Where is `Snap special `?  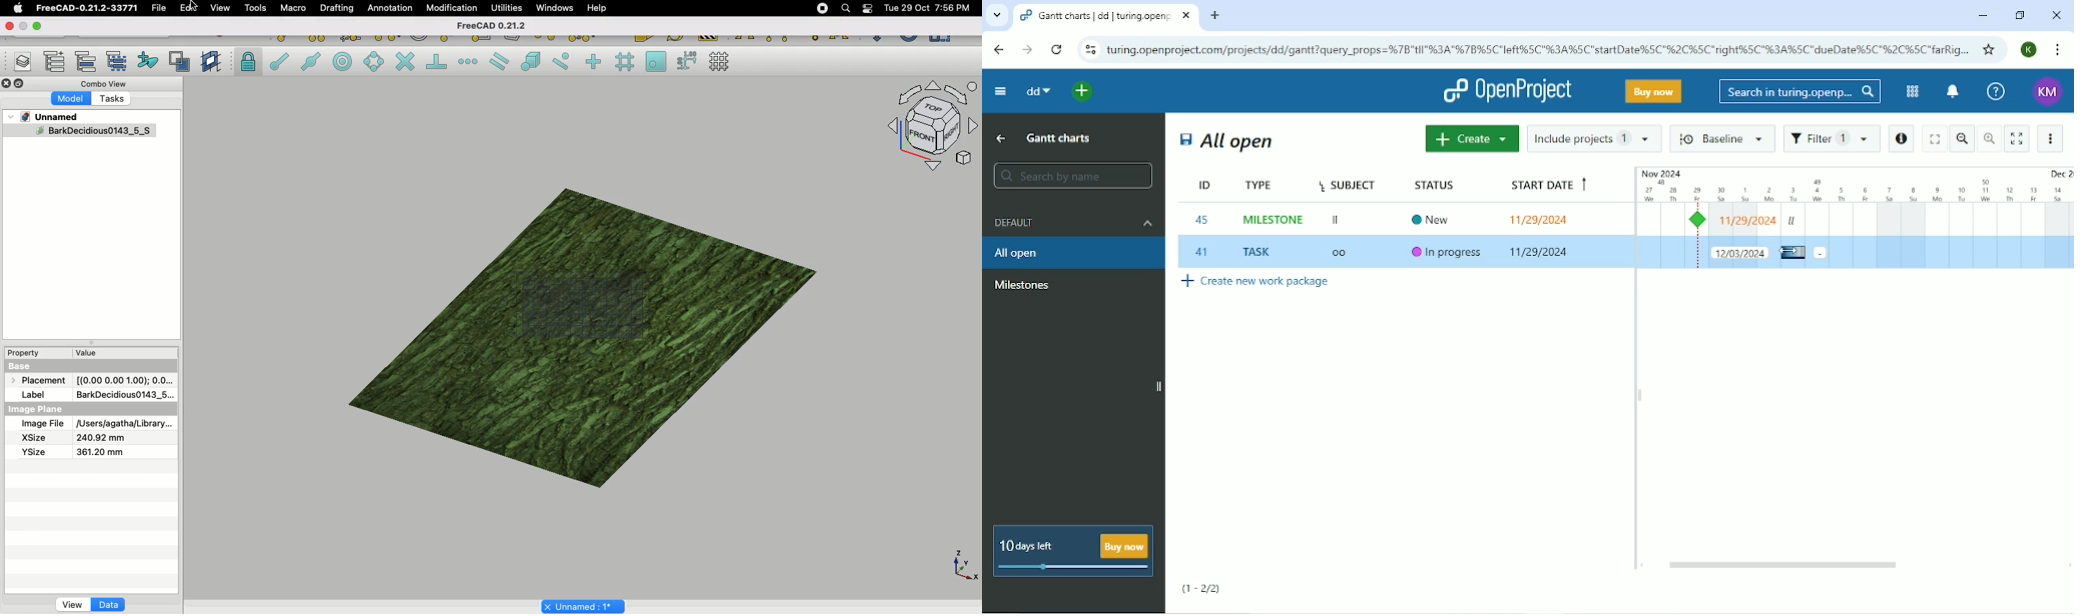 Snap special  is located at coordinates (533, 63).